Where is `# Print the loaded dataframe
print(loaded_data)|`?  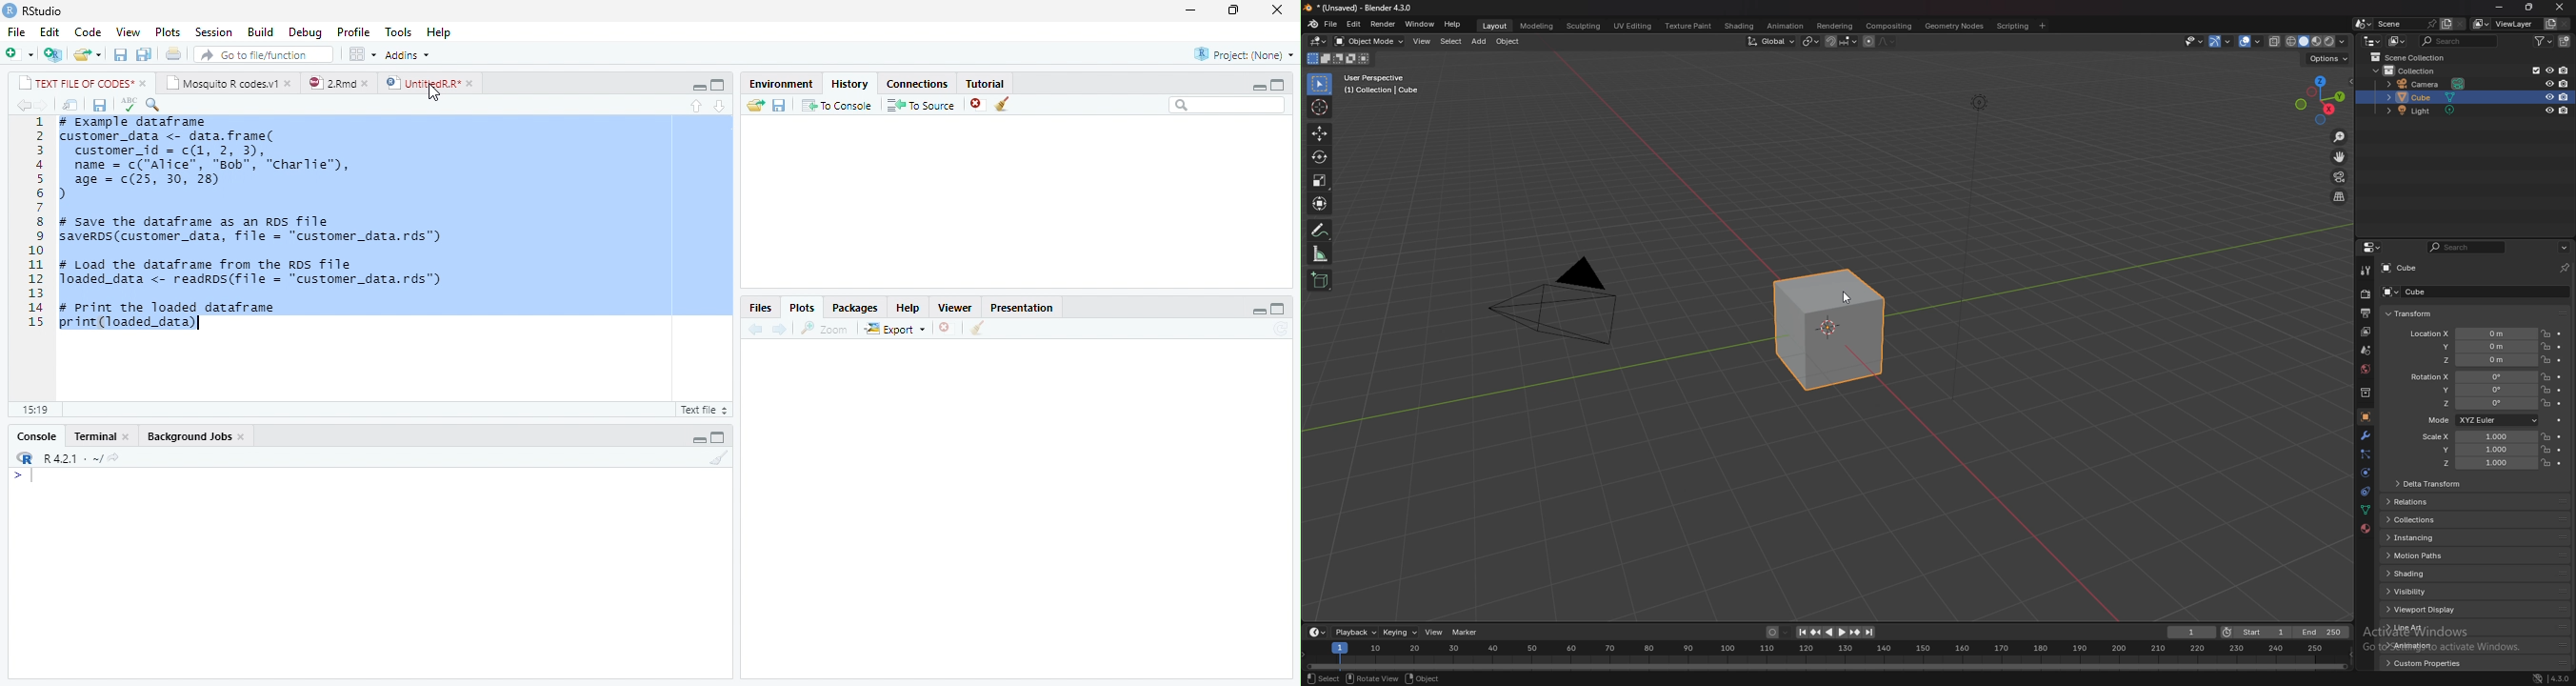 # Print the loaded dataframe
print(loaded_data)| is located at coordinates (180, 318).